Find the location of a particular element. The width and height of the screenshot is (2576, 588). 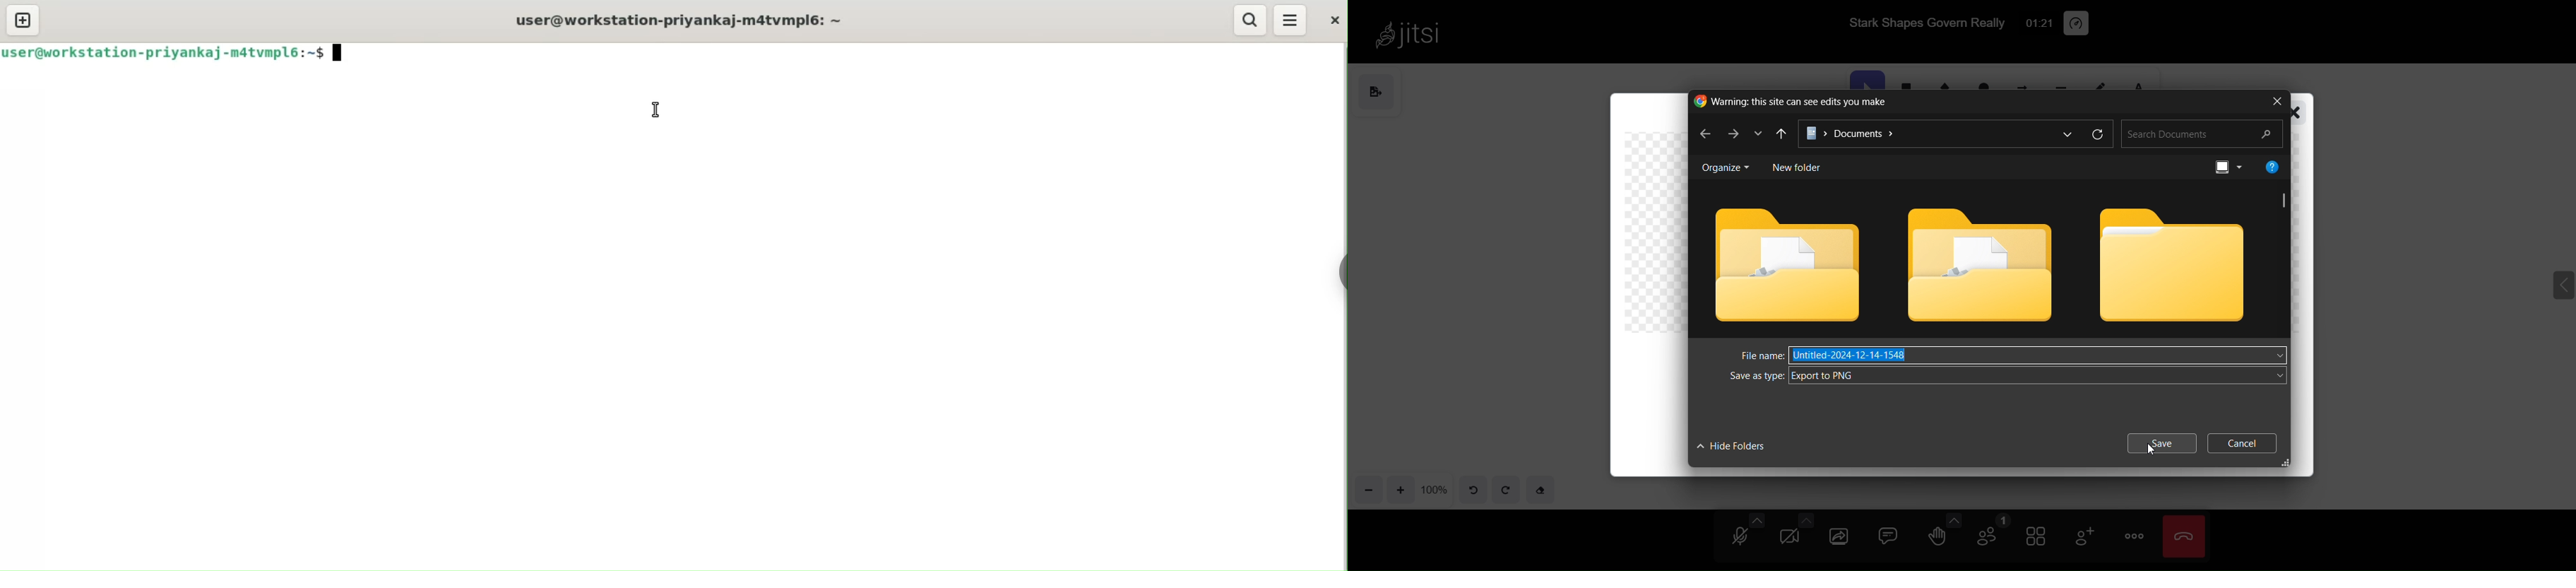

performance setting is located at coordinates (2077, 23).